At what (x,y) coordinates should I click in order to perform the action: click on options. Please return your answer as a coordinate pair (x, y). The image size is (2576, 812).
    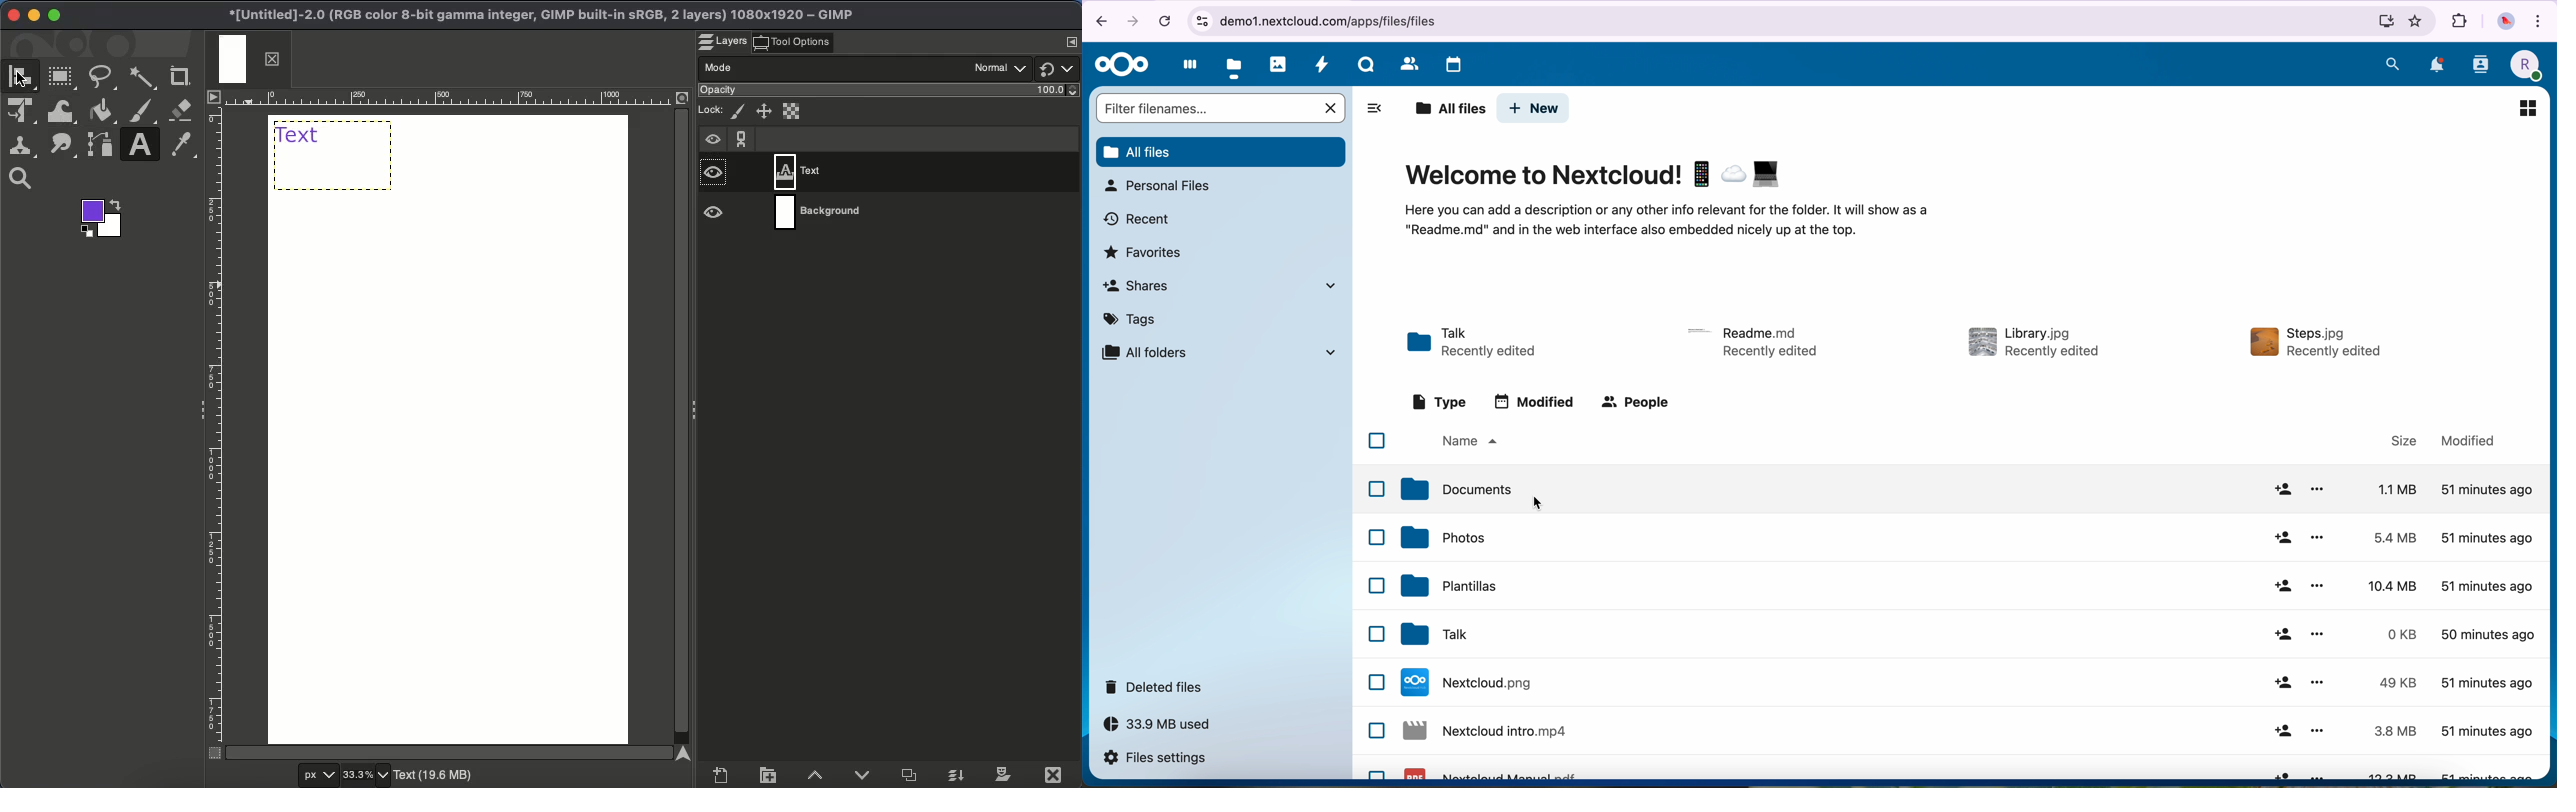
    Looking at the image, I should click on (2317, 682).